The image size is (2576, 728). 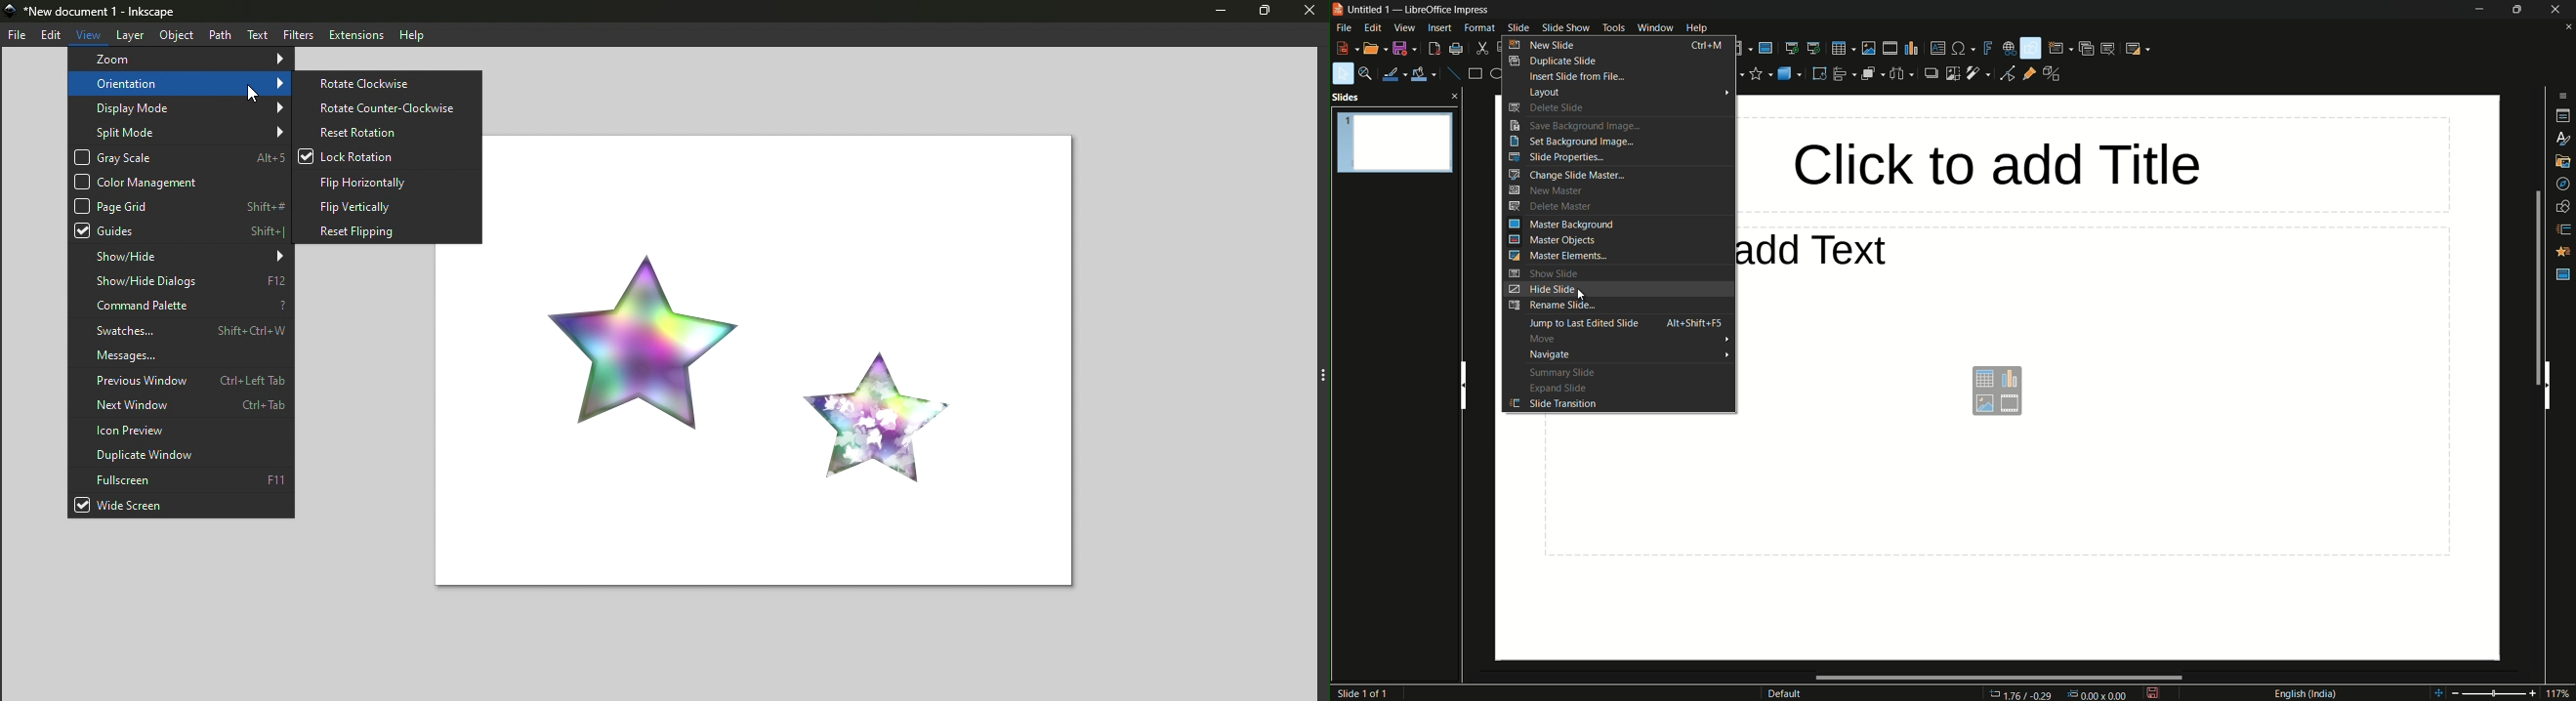 What do you see at coordinates (2562, 205) in the screenshot?
I see `shapes` at bounding box center [2562, 205].